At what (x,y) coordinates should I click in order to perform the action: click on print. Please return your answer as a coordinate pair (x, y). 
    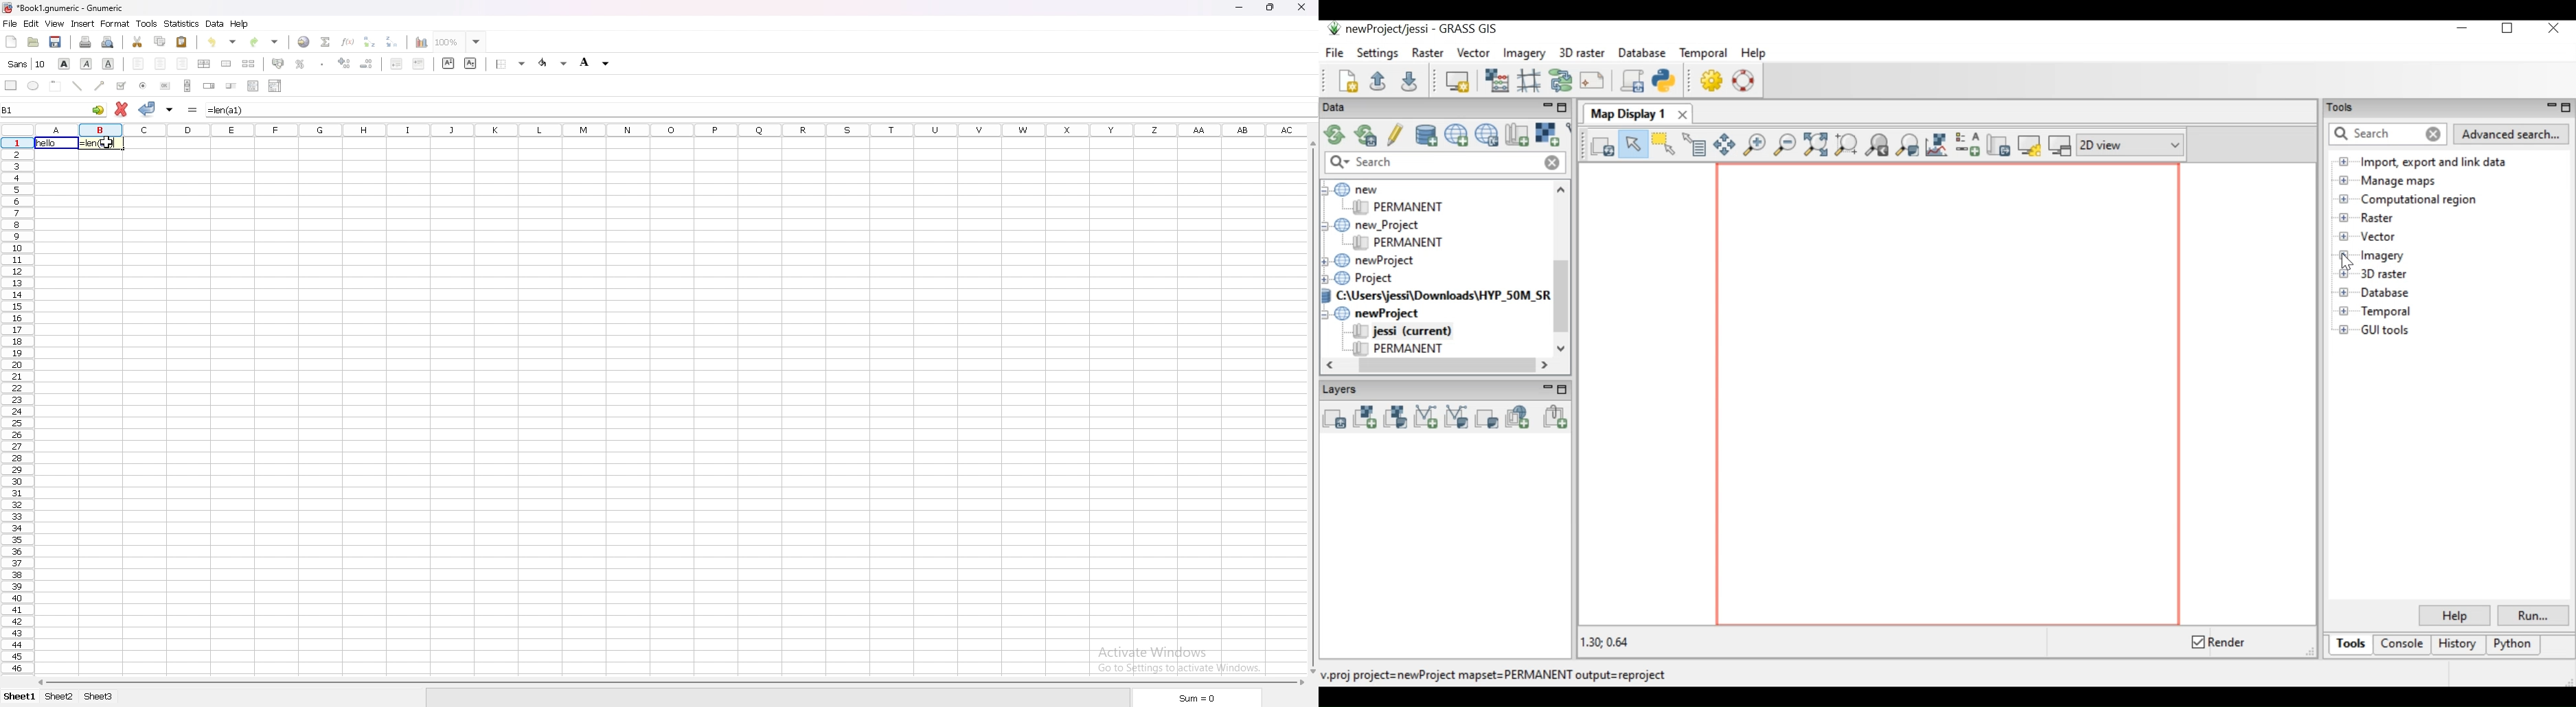
    Looking at the image, I should click on (85, 42).